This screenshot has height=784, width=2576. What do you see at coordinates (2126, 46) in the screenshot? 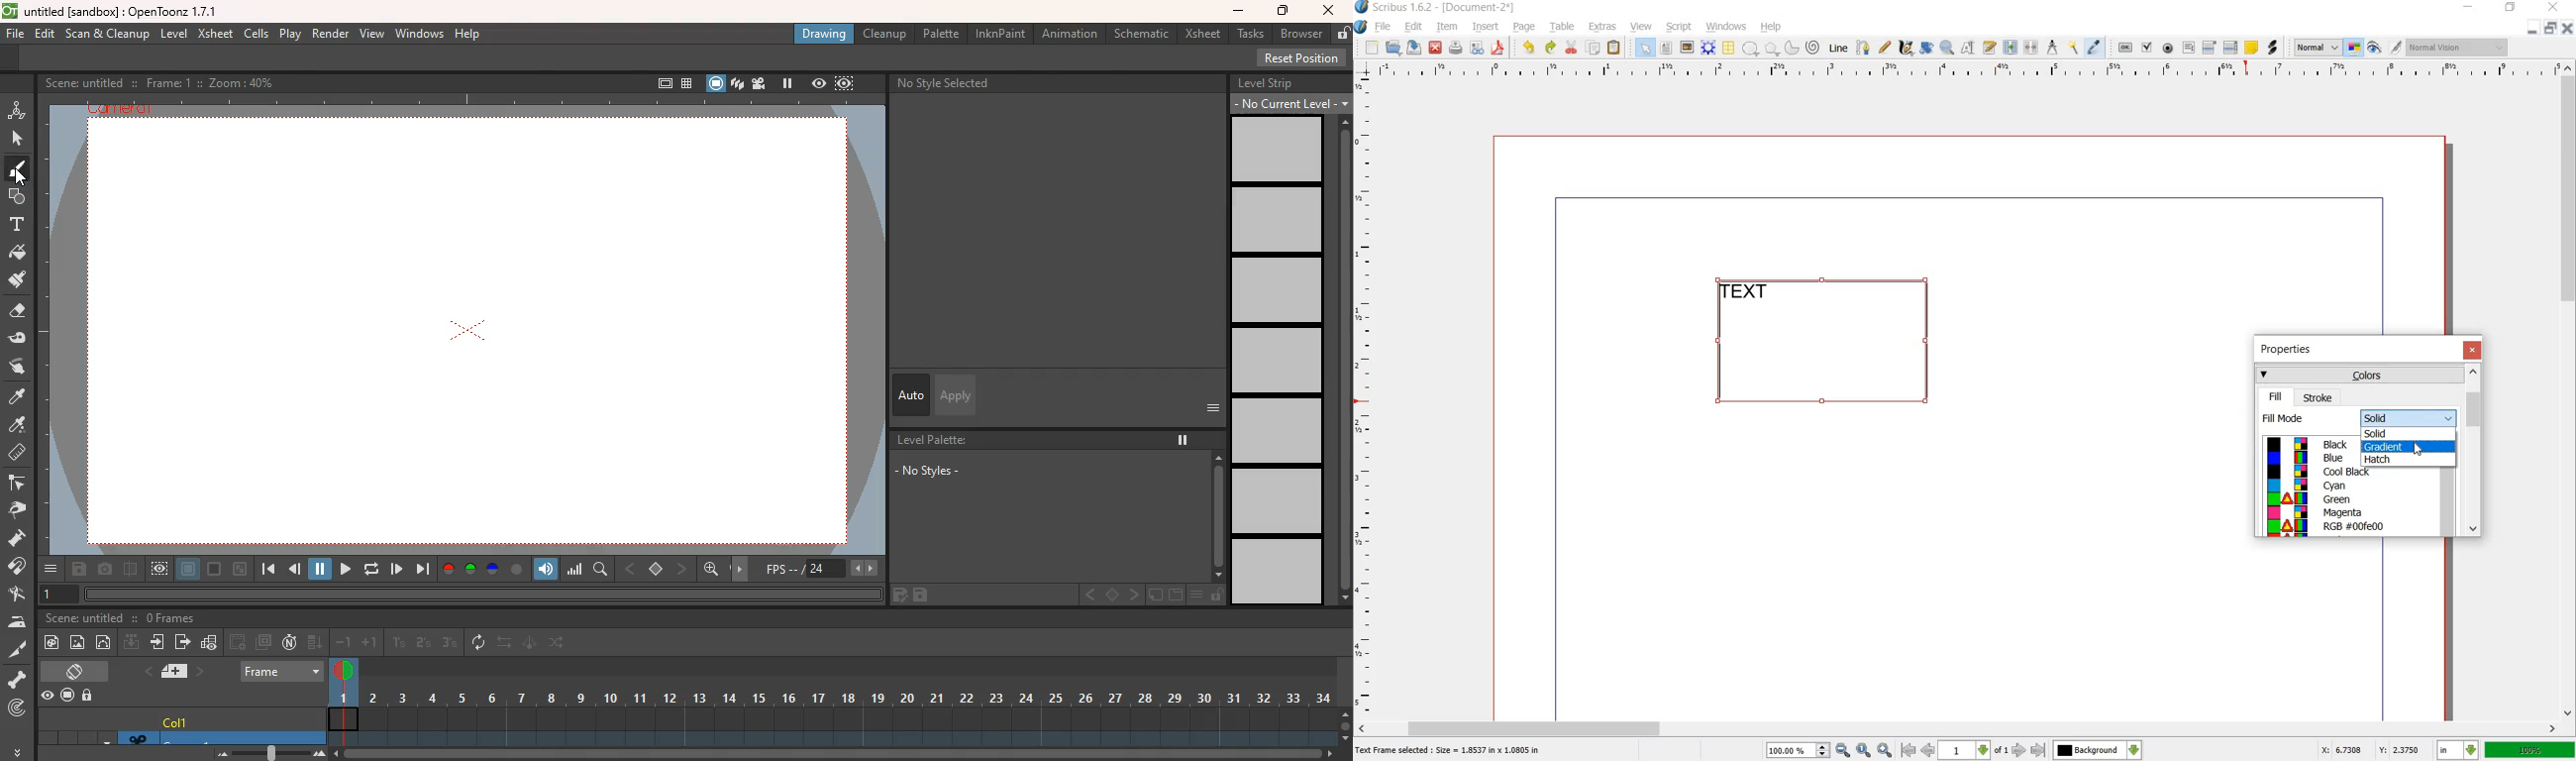
I see `pdf push button` at bounding box center [2126, 46].